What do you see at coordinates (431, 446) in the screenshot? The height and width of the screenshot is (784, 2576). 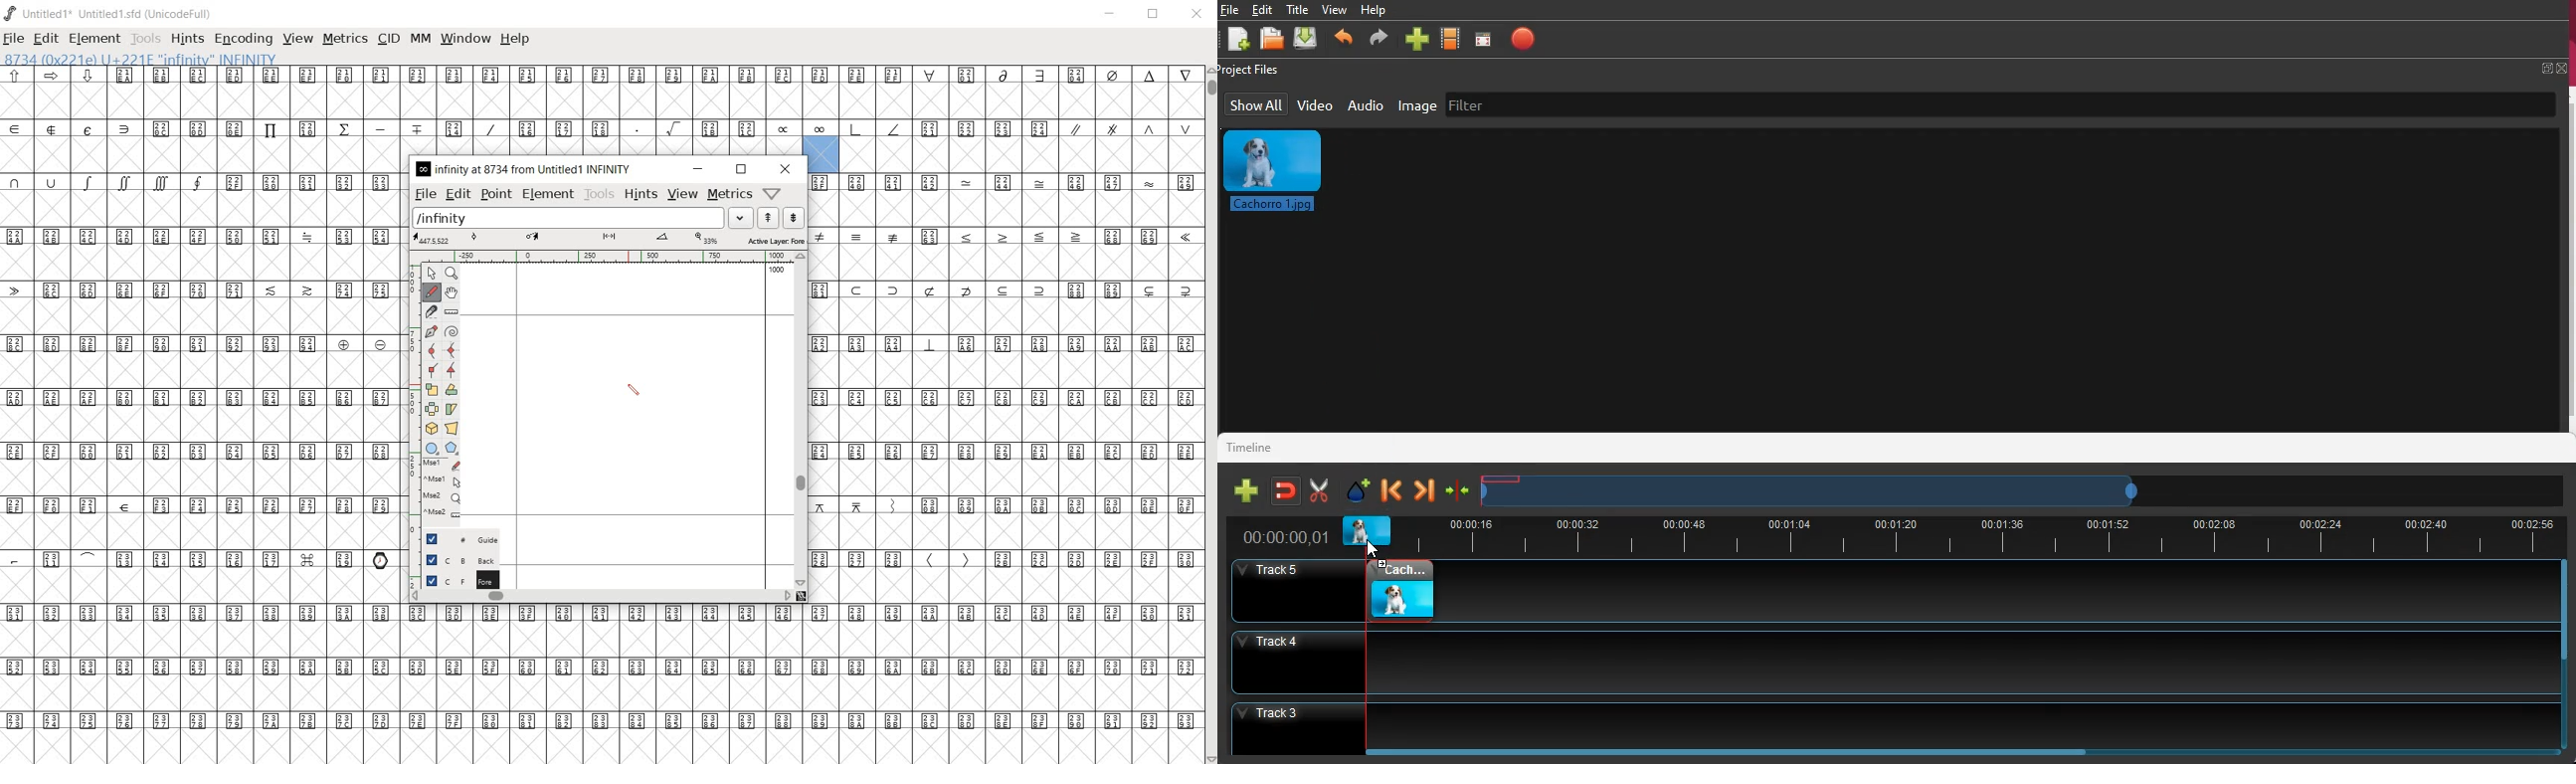 I see `rectangle or ellipse` at bounding box center [431, 446].